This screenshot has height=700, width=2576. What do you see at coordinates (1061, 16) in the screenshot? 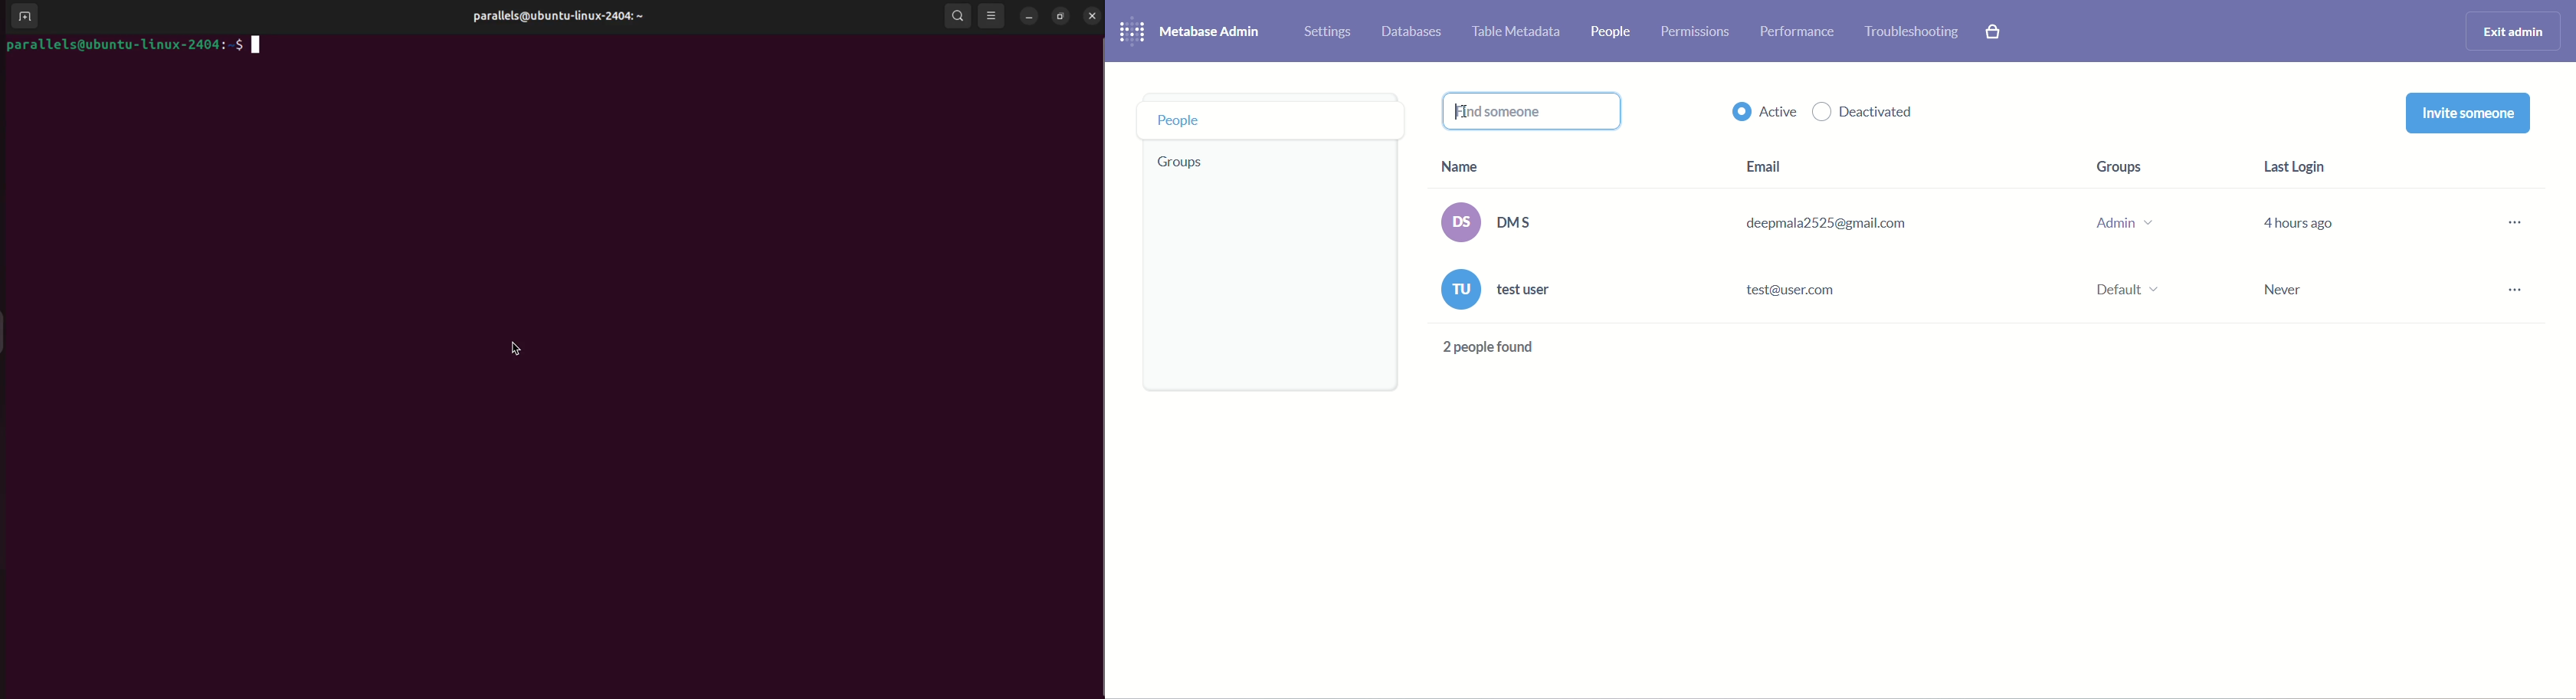
I see `resize` at bounding box center [1061, 16].